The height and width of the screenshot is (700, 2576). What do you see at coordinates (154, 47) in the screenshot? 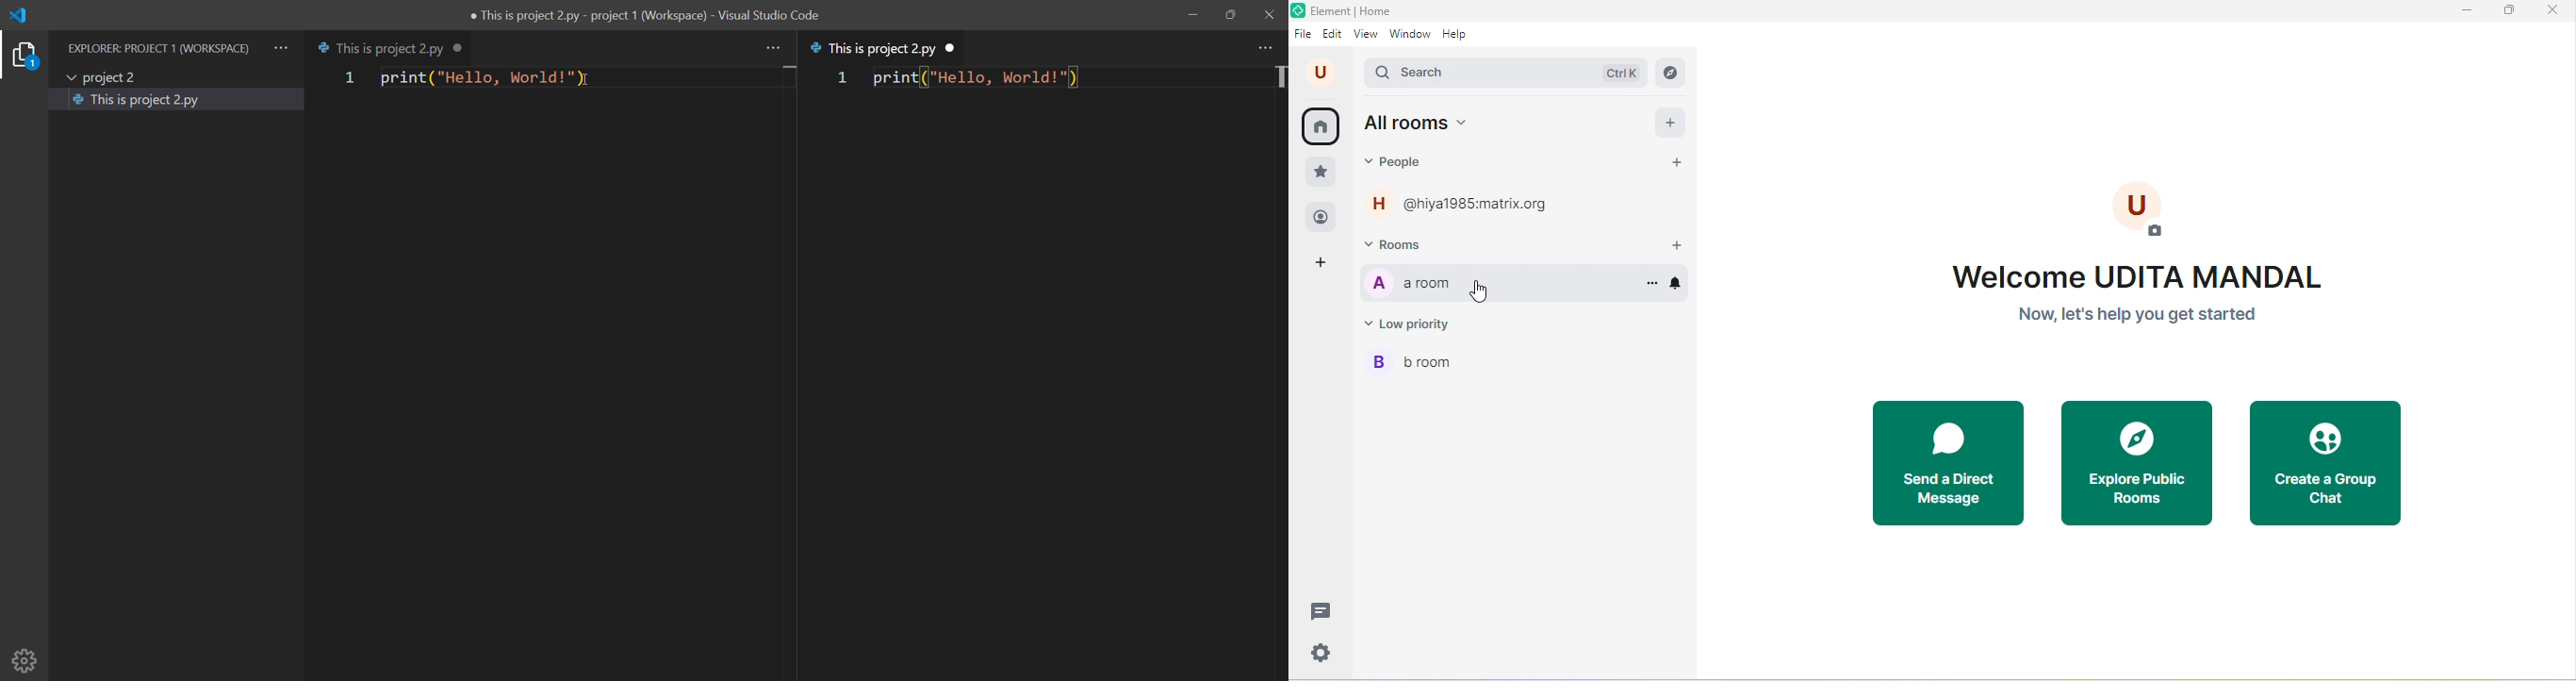
I see `EXPLORER: PROJECT 1 (WORKSPACE)` at bounding box center [154, 47].